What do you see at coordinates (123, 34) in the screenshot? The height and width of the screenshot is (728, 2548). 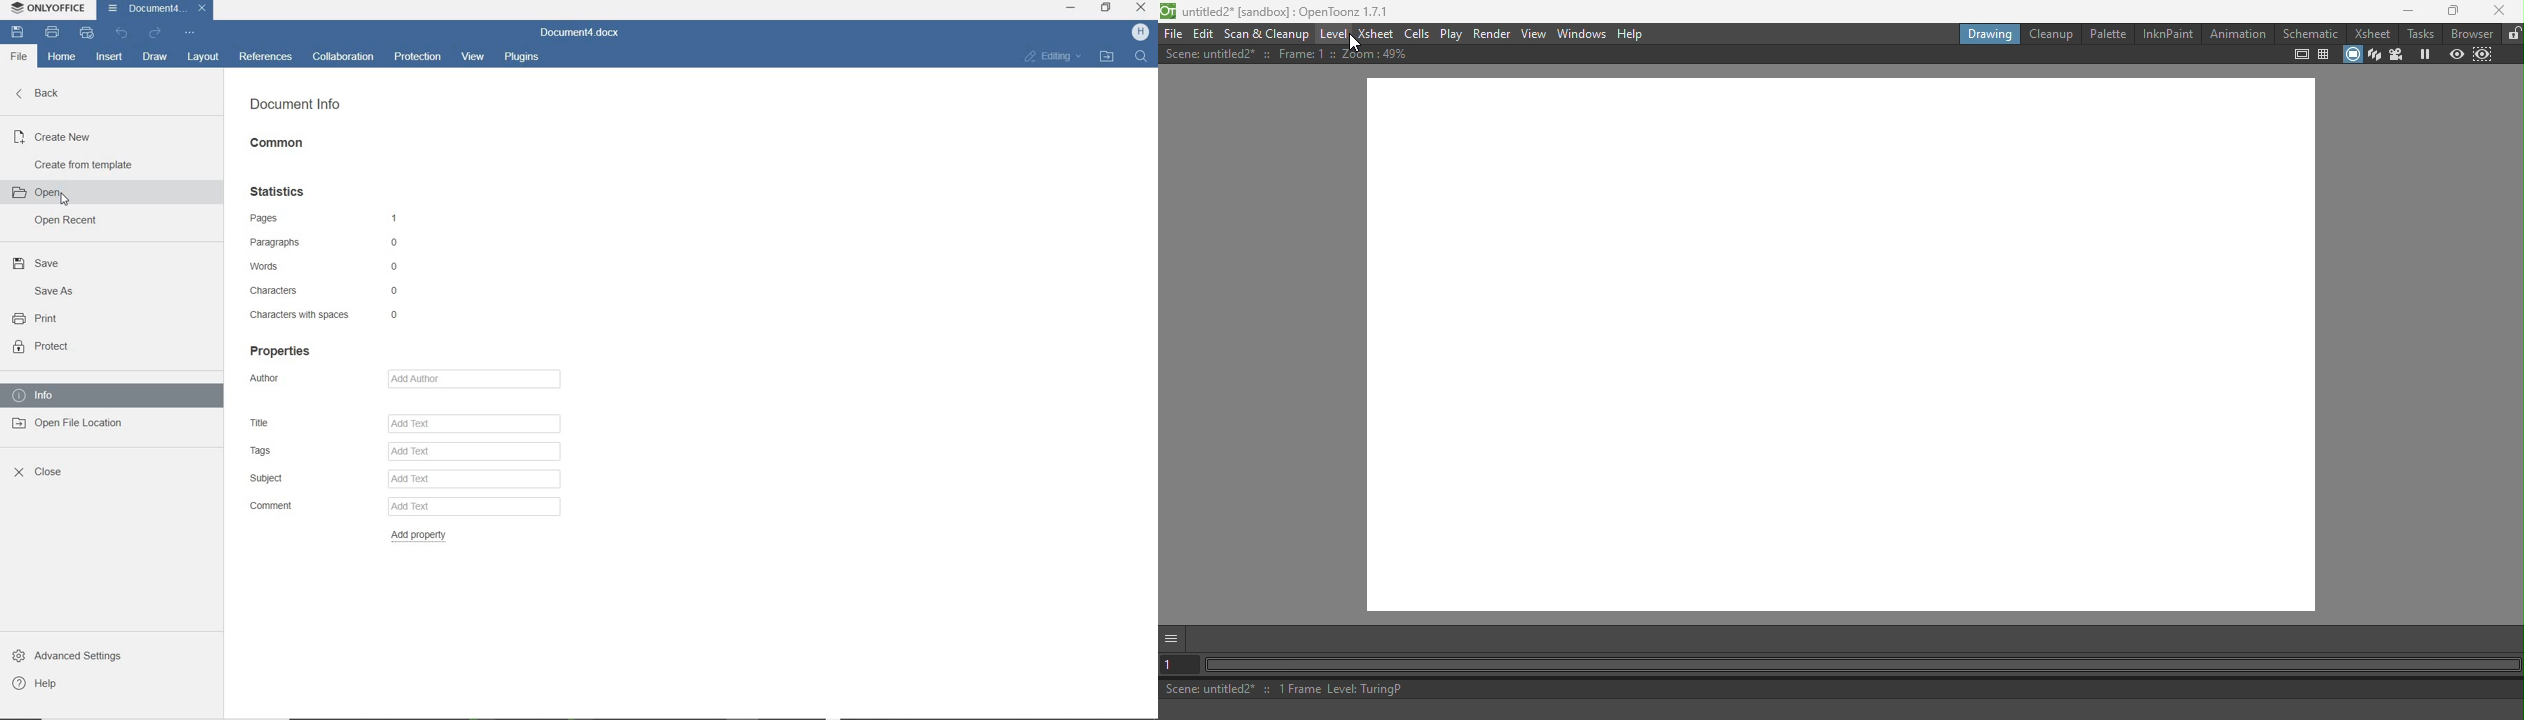 I see `undo` at bounding box center [123, 34].